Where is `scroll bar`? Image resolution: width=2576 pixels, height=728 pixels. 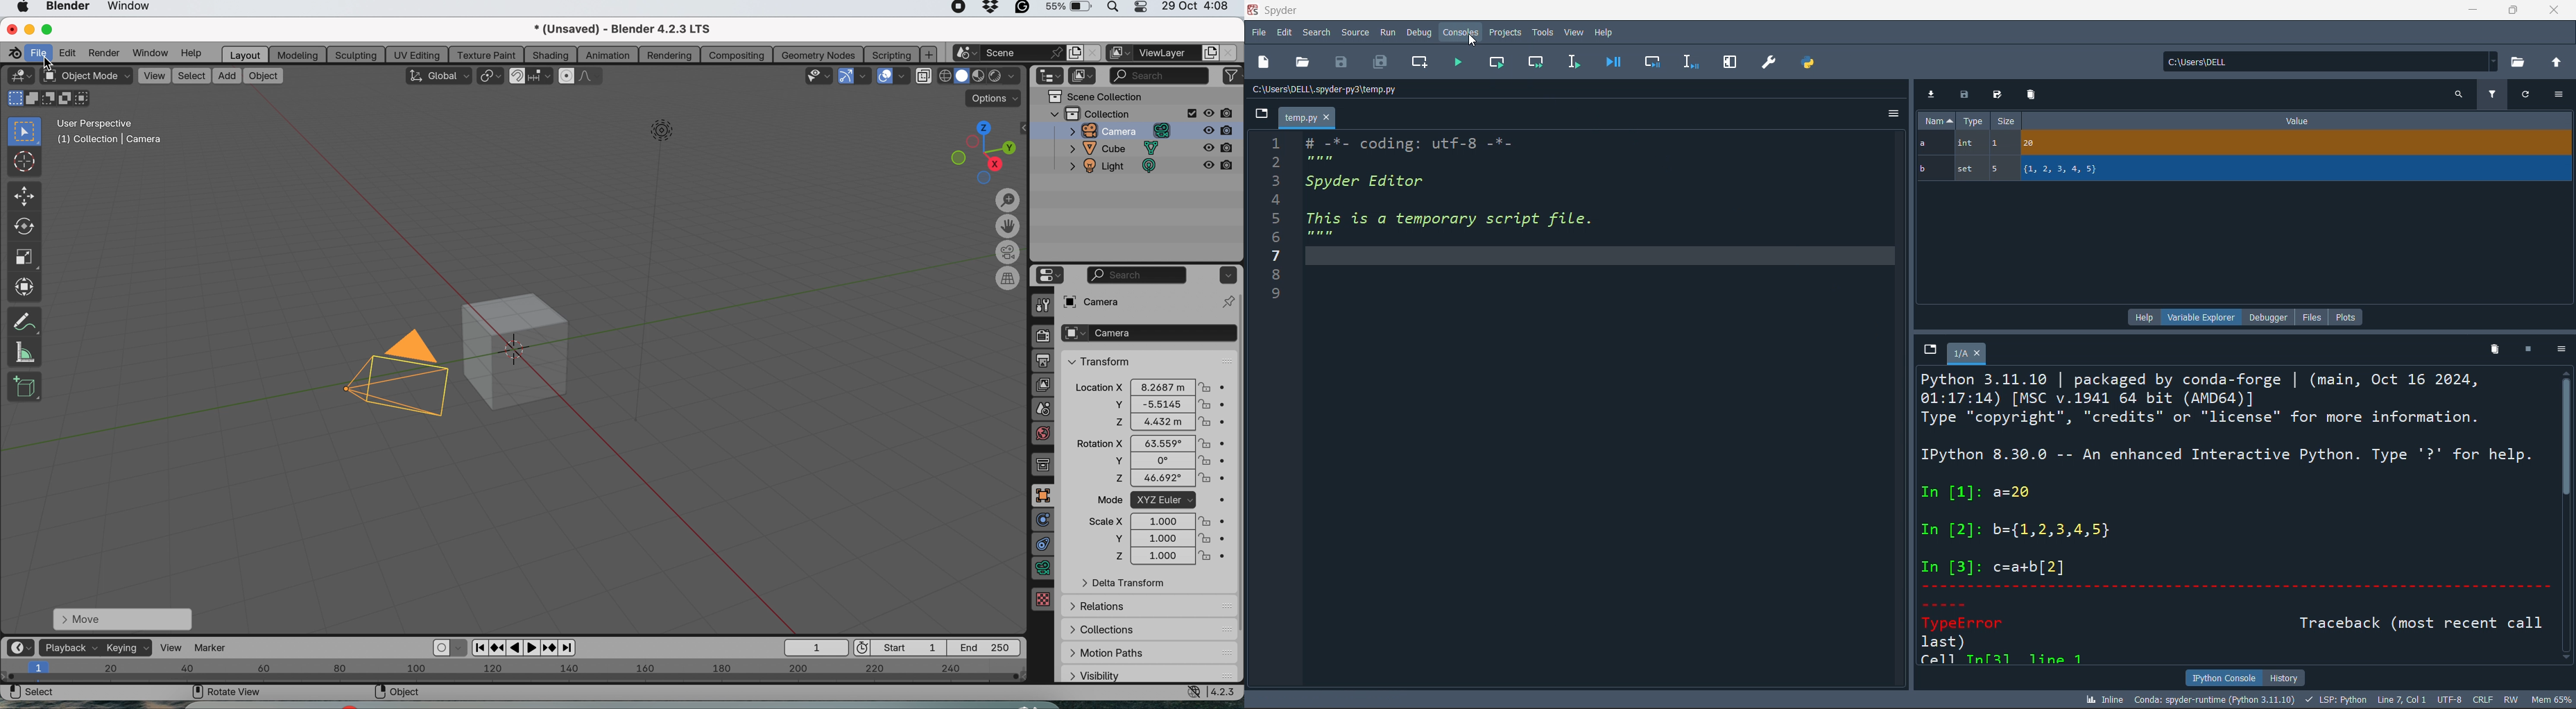
scroll bar is located at coordinates (2568, 519).